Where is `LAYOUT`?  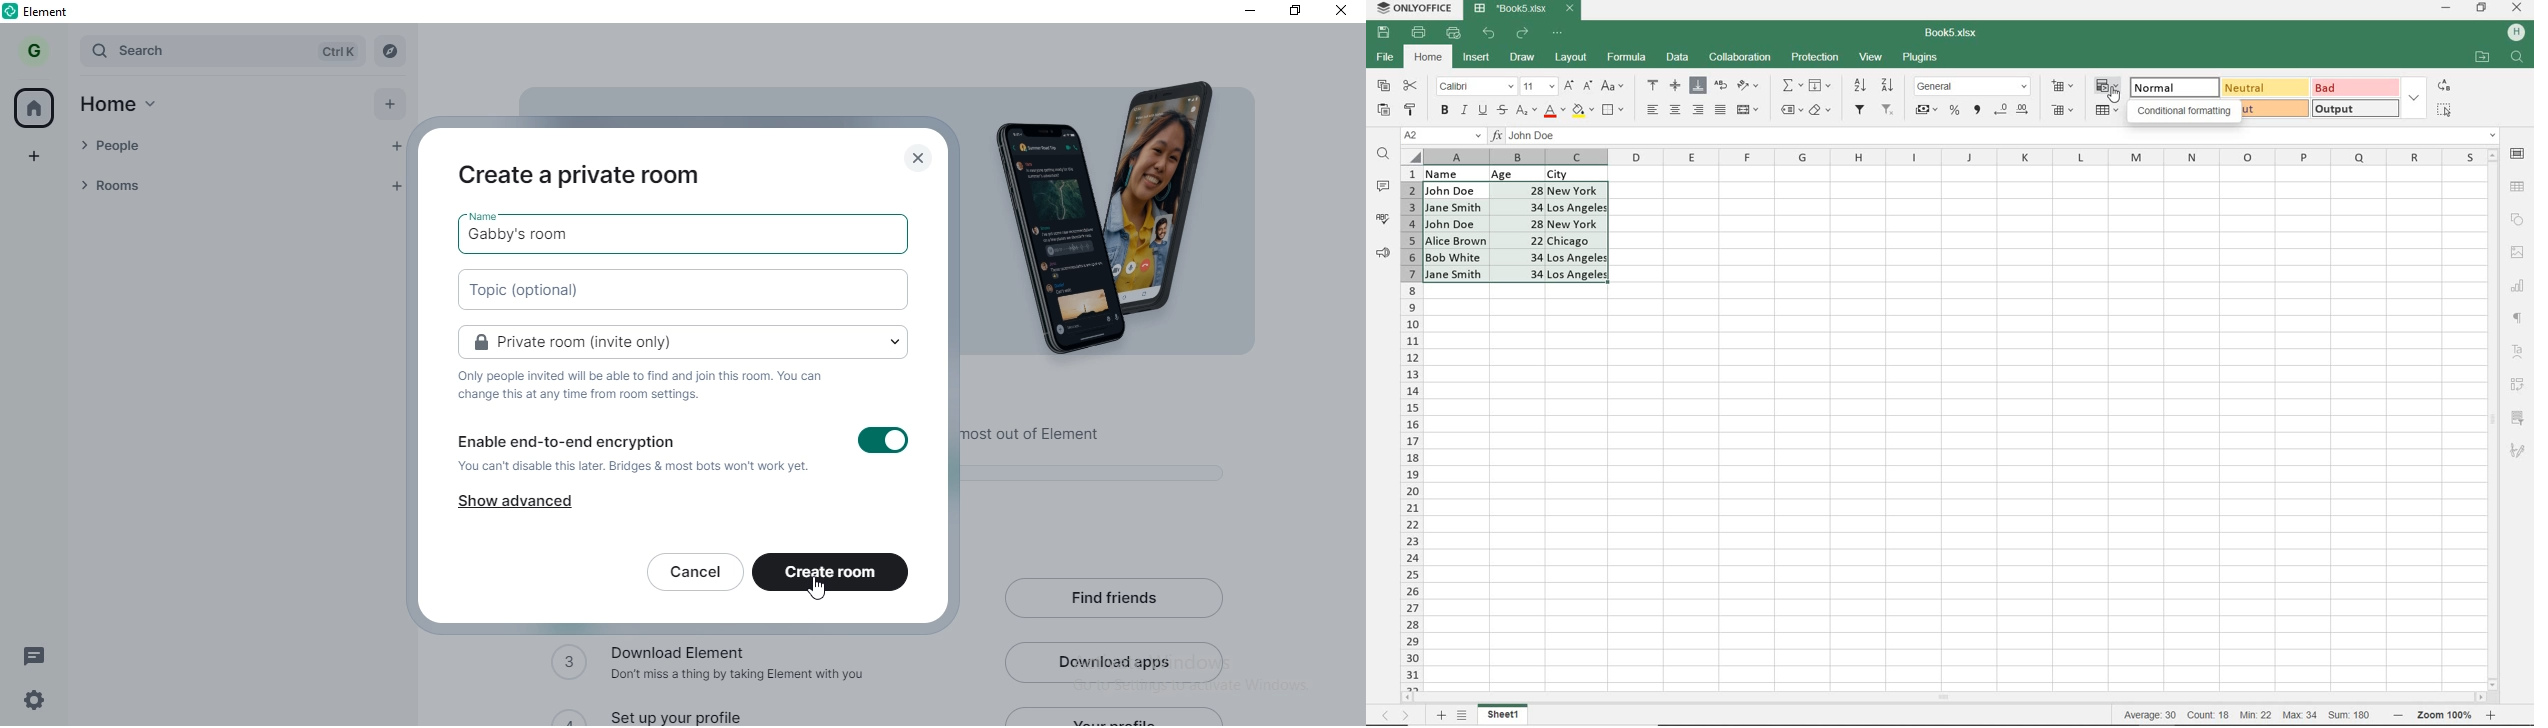
LAYOUT is located at coordinates (1569, 58).